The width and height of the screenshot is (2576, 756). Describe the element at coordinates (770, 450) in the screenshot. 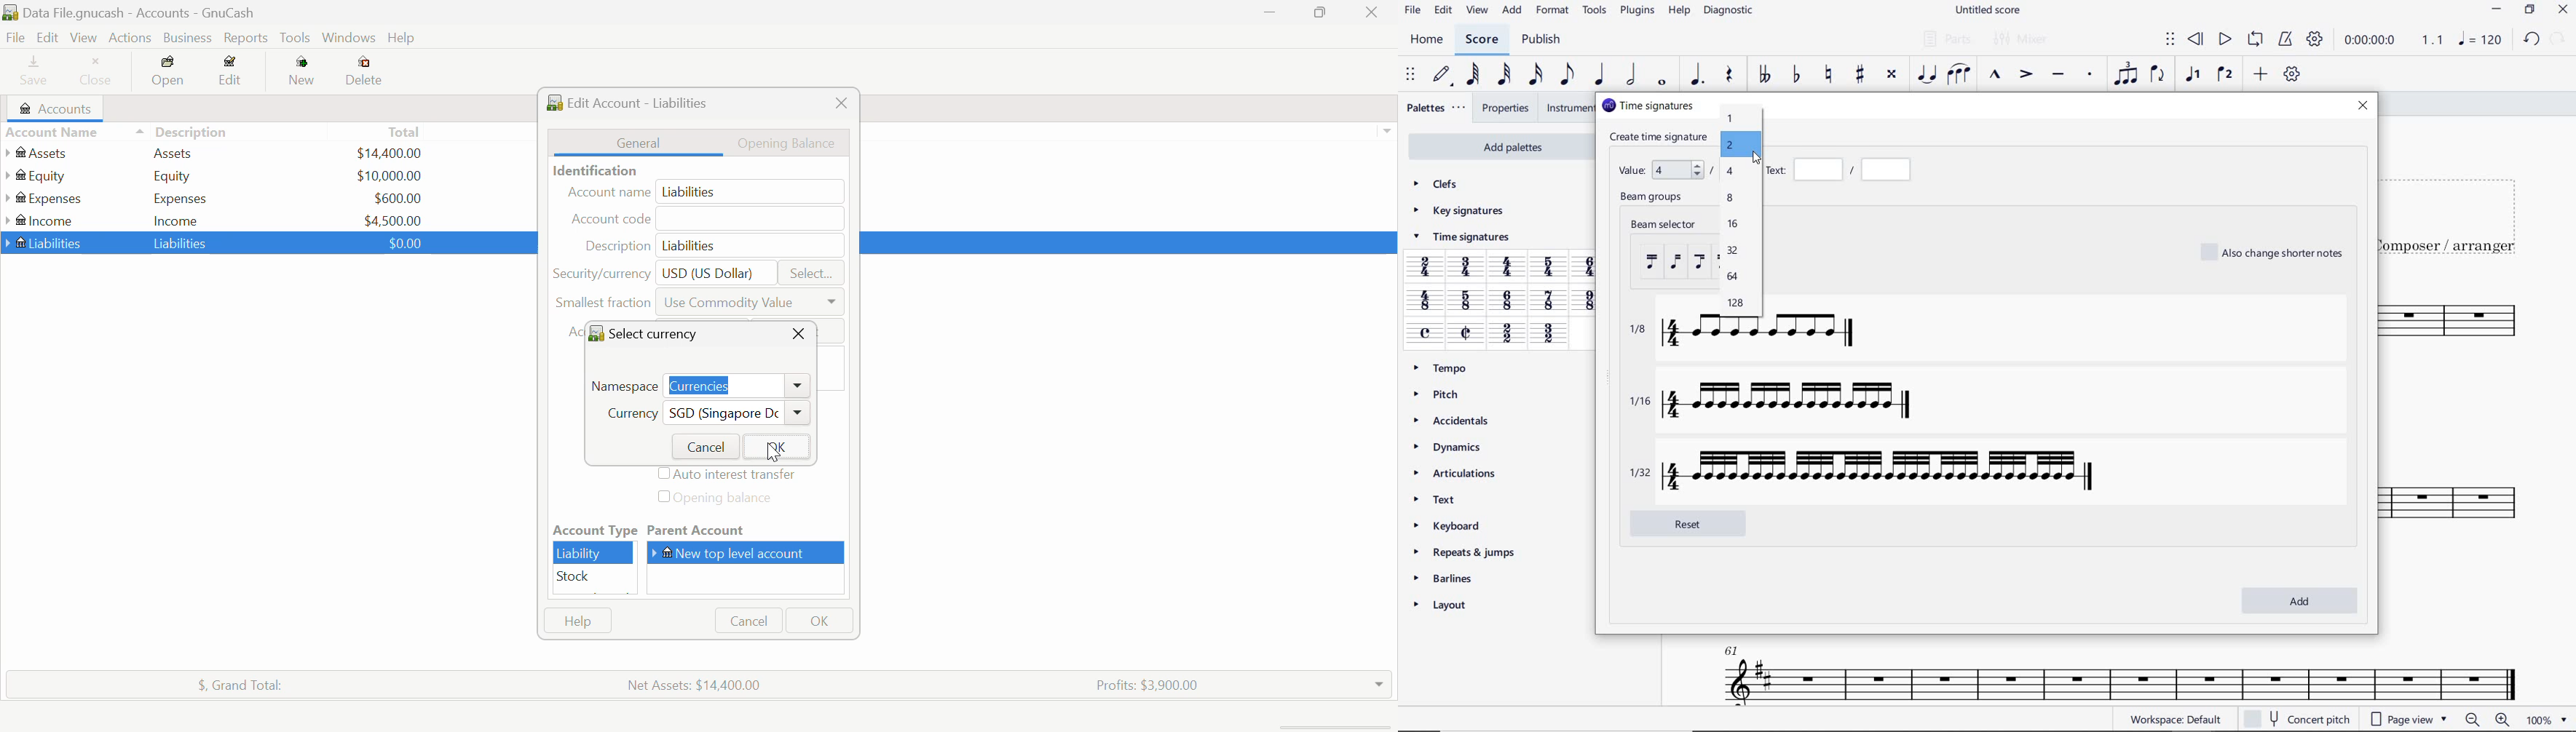

I see `Cursor on OK` at that location.